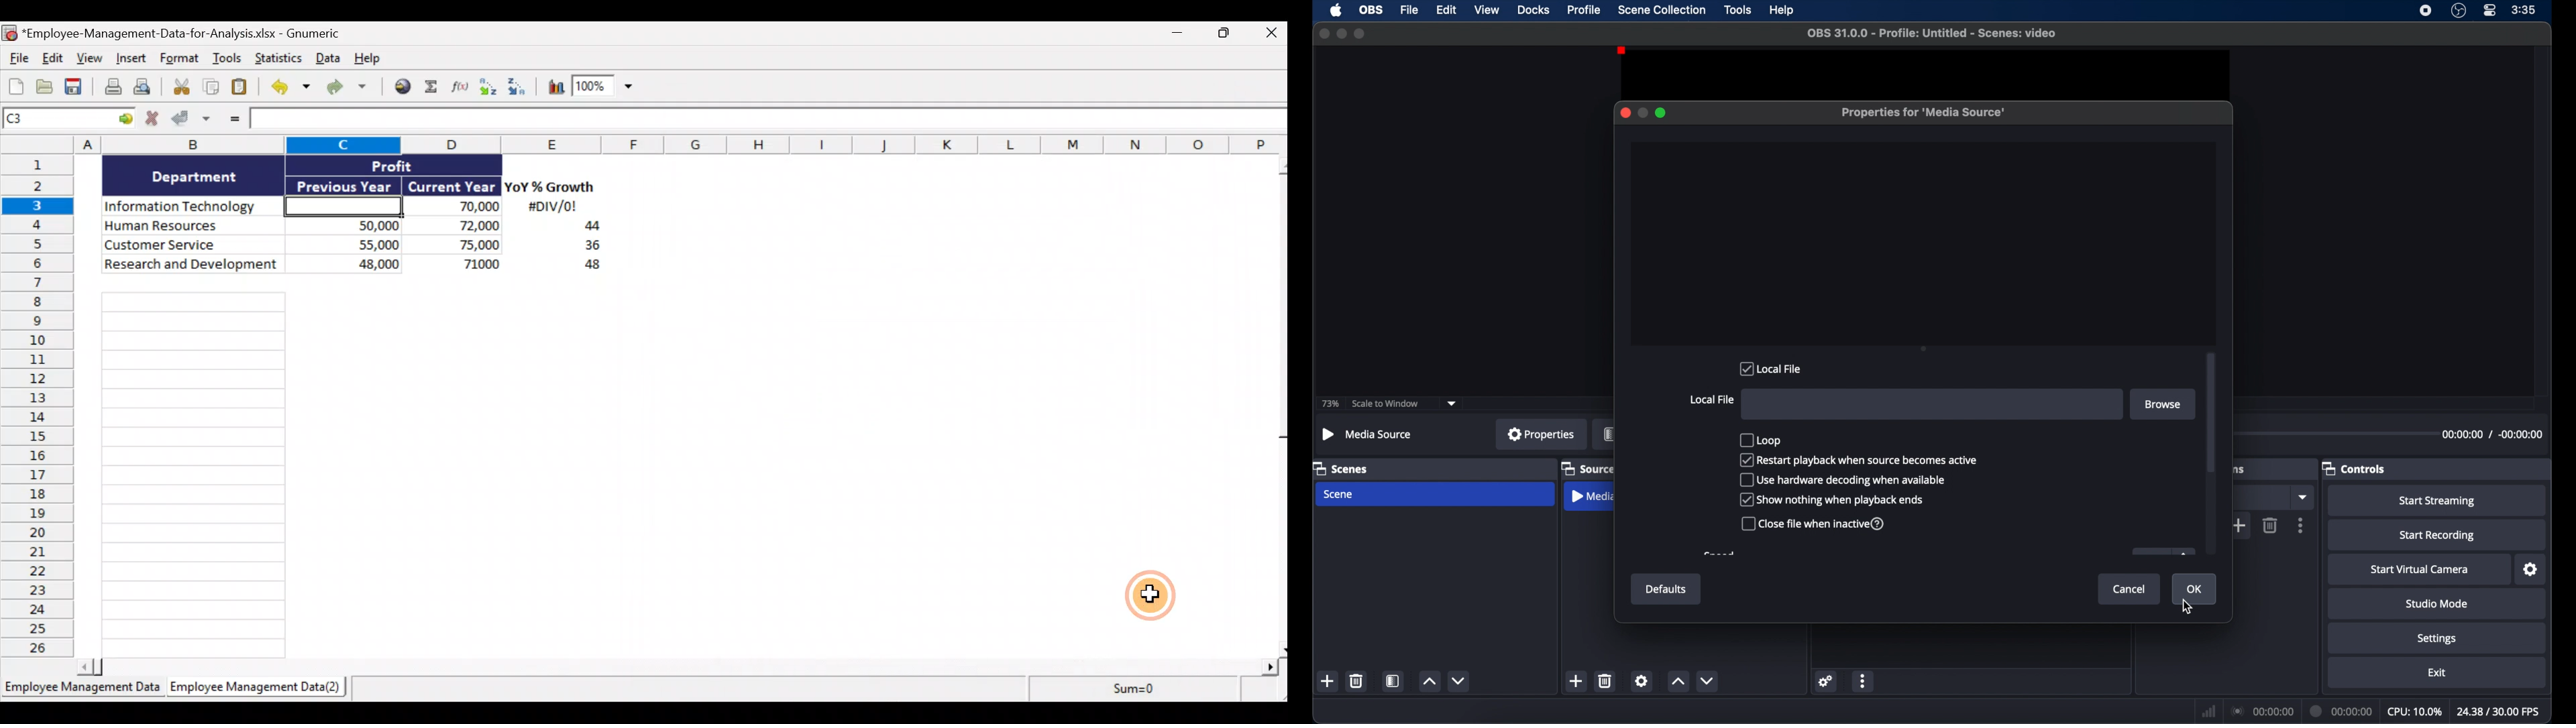 This screenshot has height=728, width=2576. What do you see at coordinates (2303, 496) in the screenshot?
I see `dropdown` at bounding box center [2303, 496].